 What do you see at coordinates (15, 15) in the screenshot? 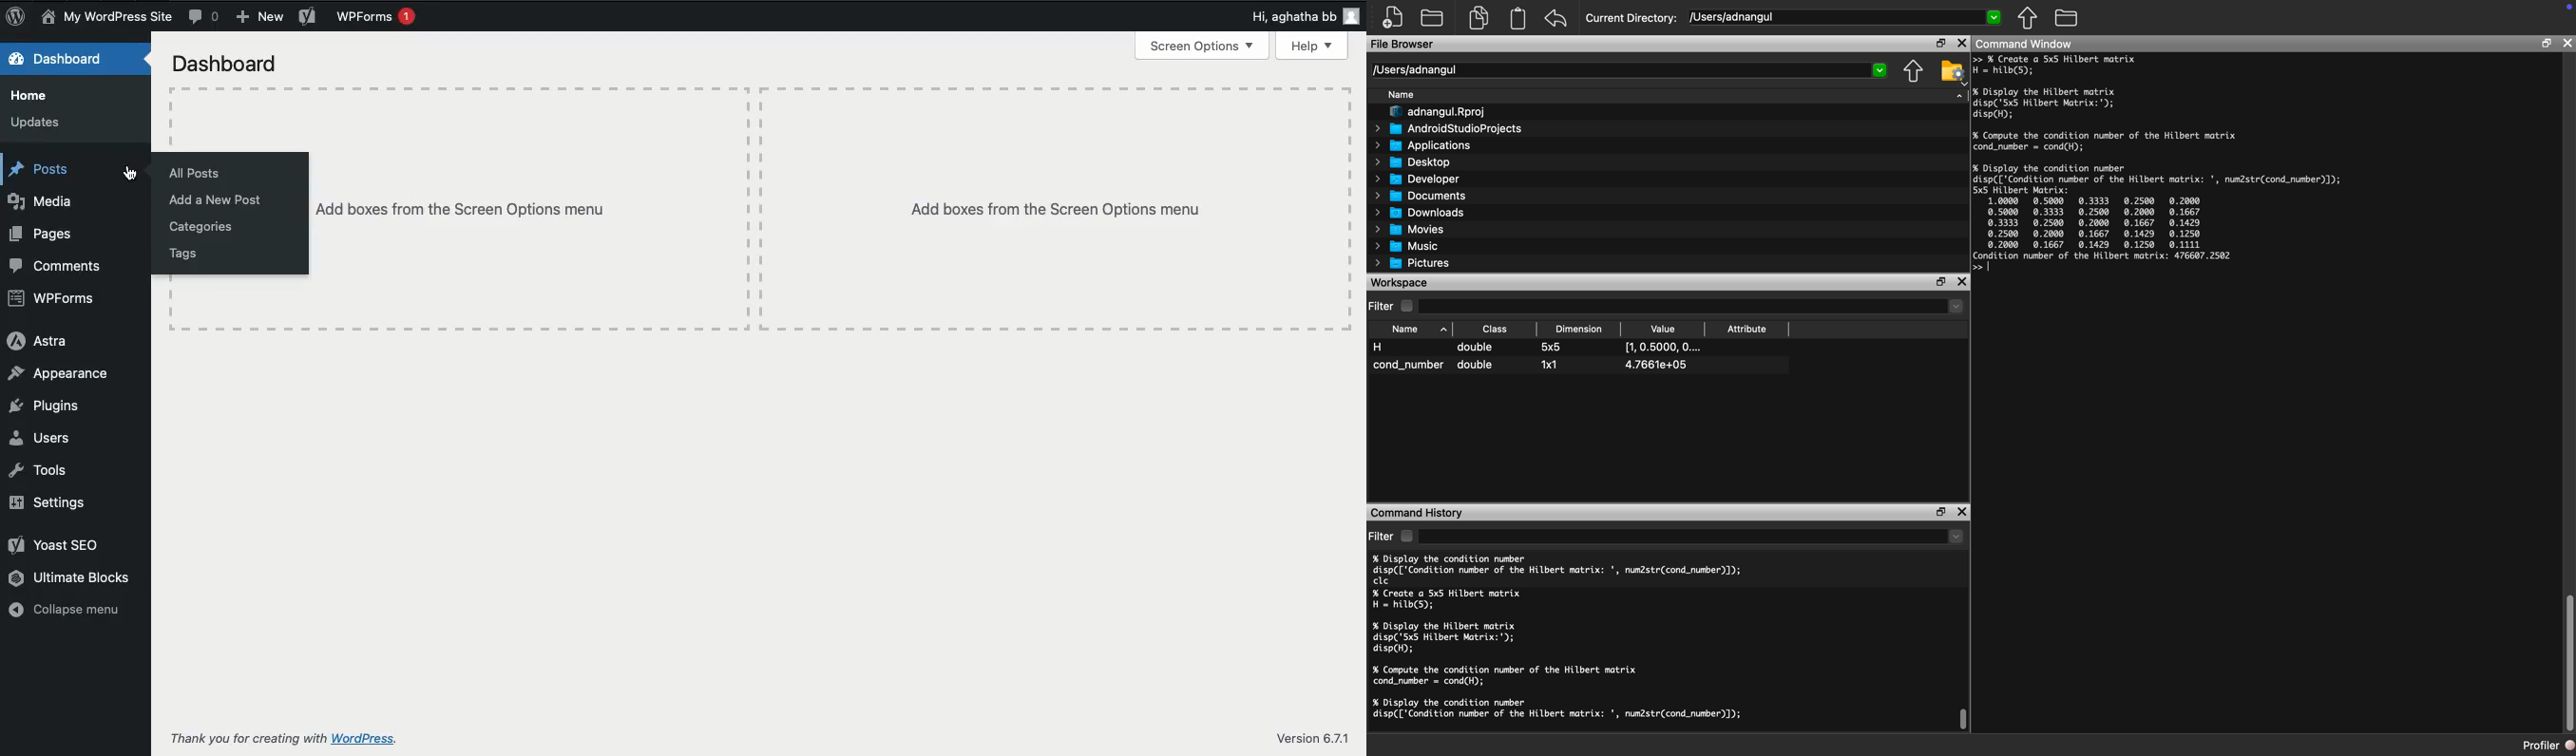
I see `Logo` at bounding box center [15, 15].